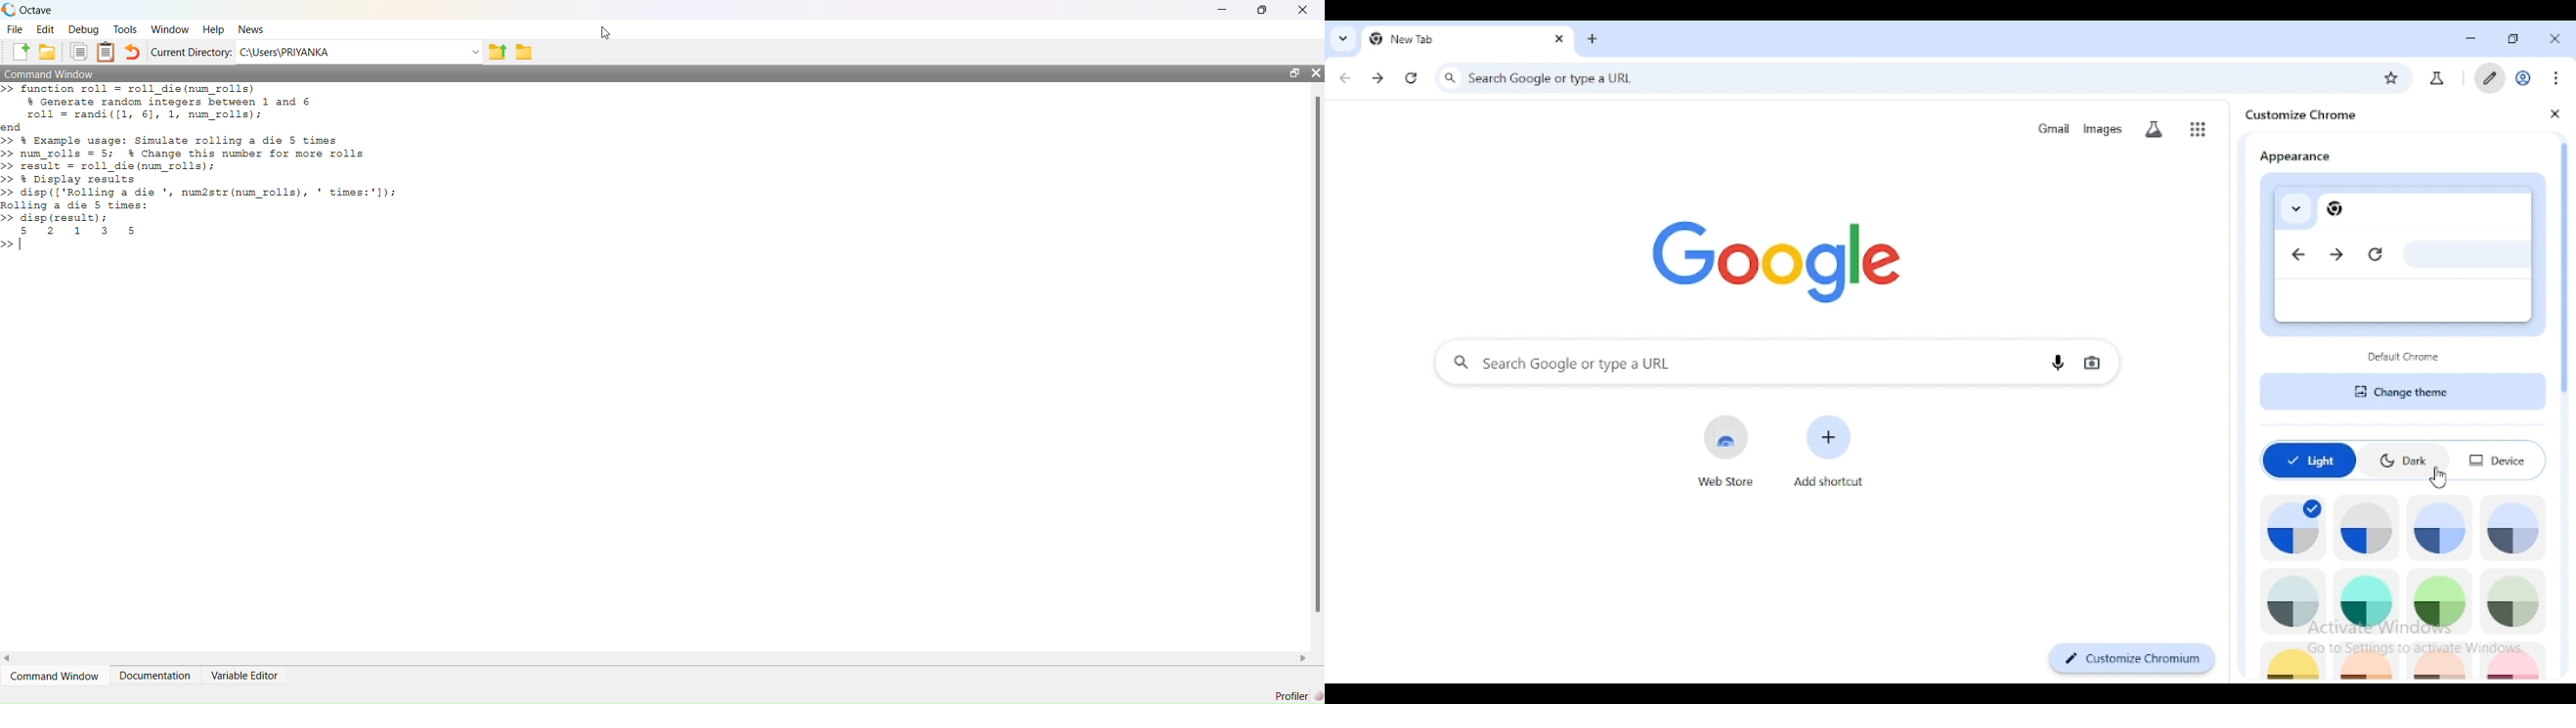 Image resolution: width=2576 pixels, height=728 pixels. Describe the element at coordinates (1559, 38) in the screenshot. I see `close tab` at that location.